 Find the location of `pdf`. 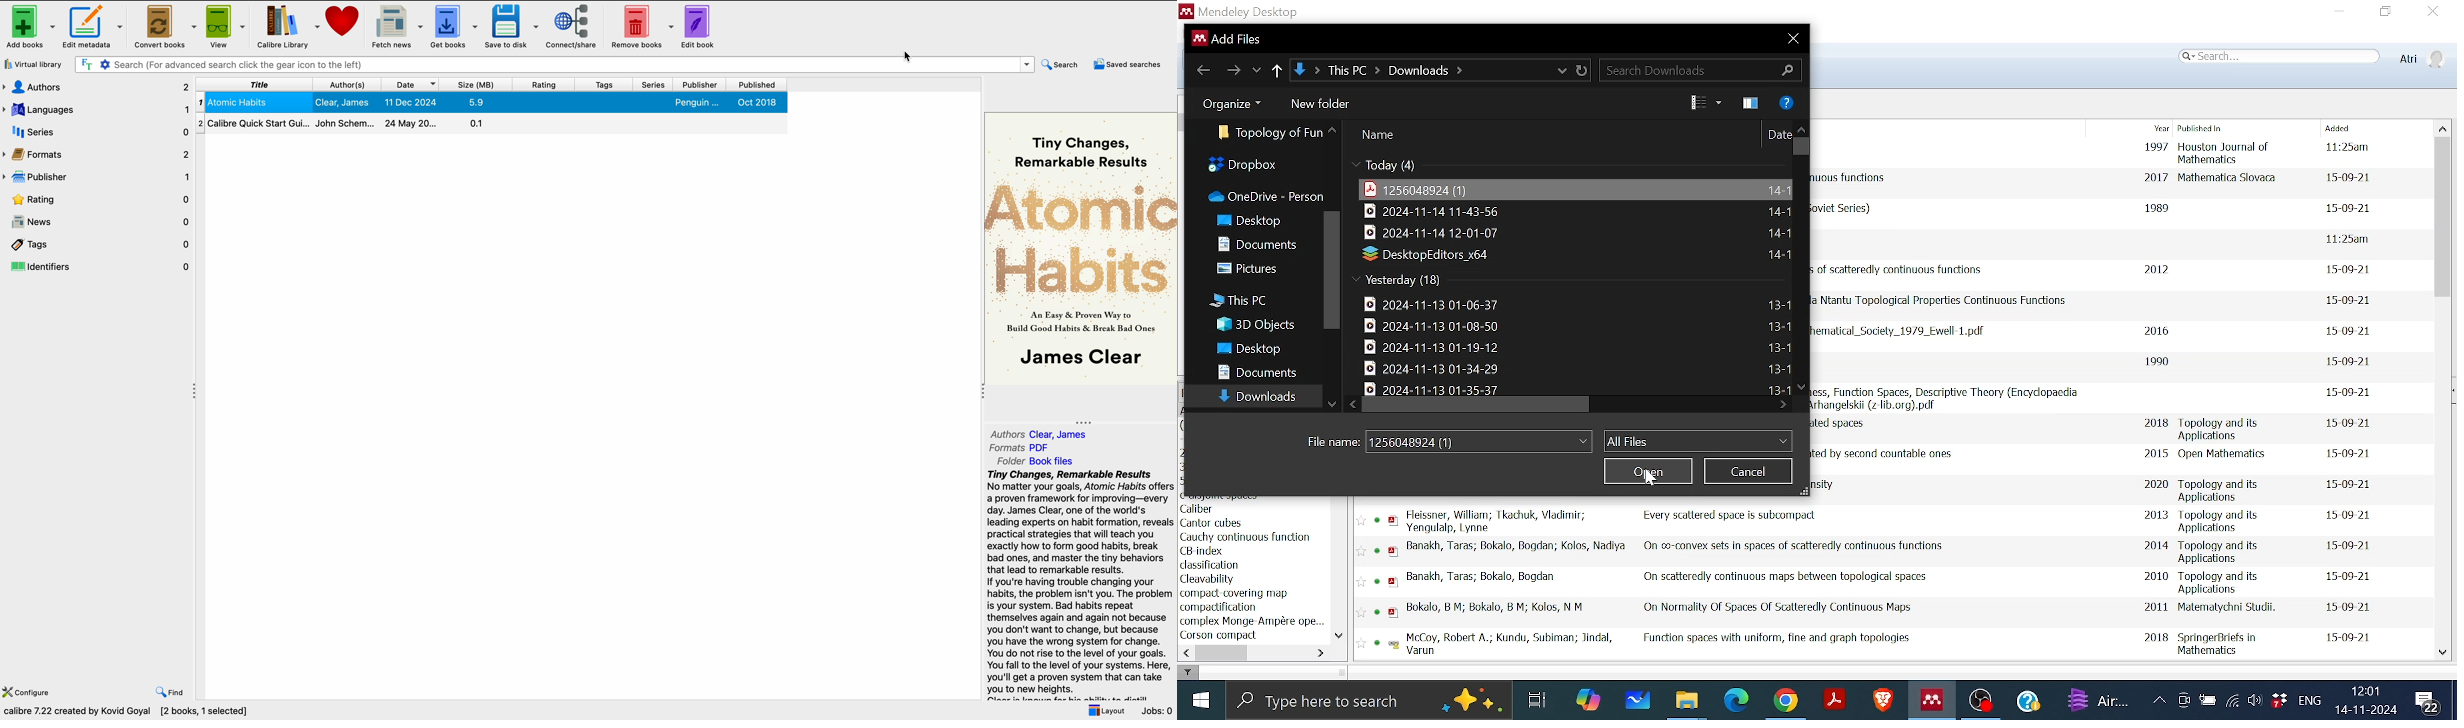

pdf is located at coordinates (1395, 645).